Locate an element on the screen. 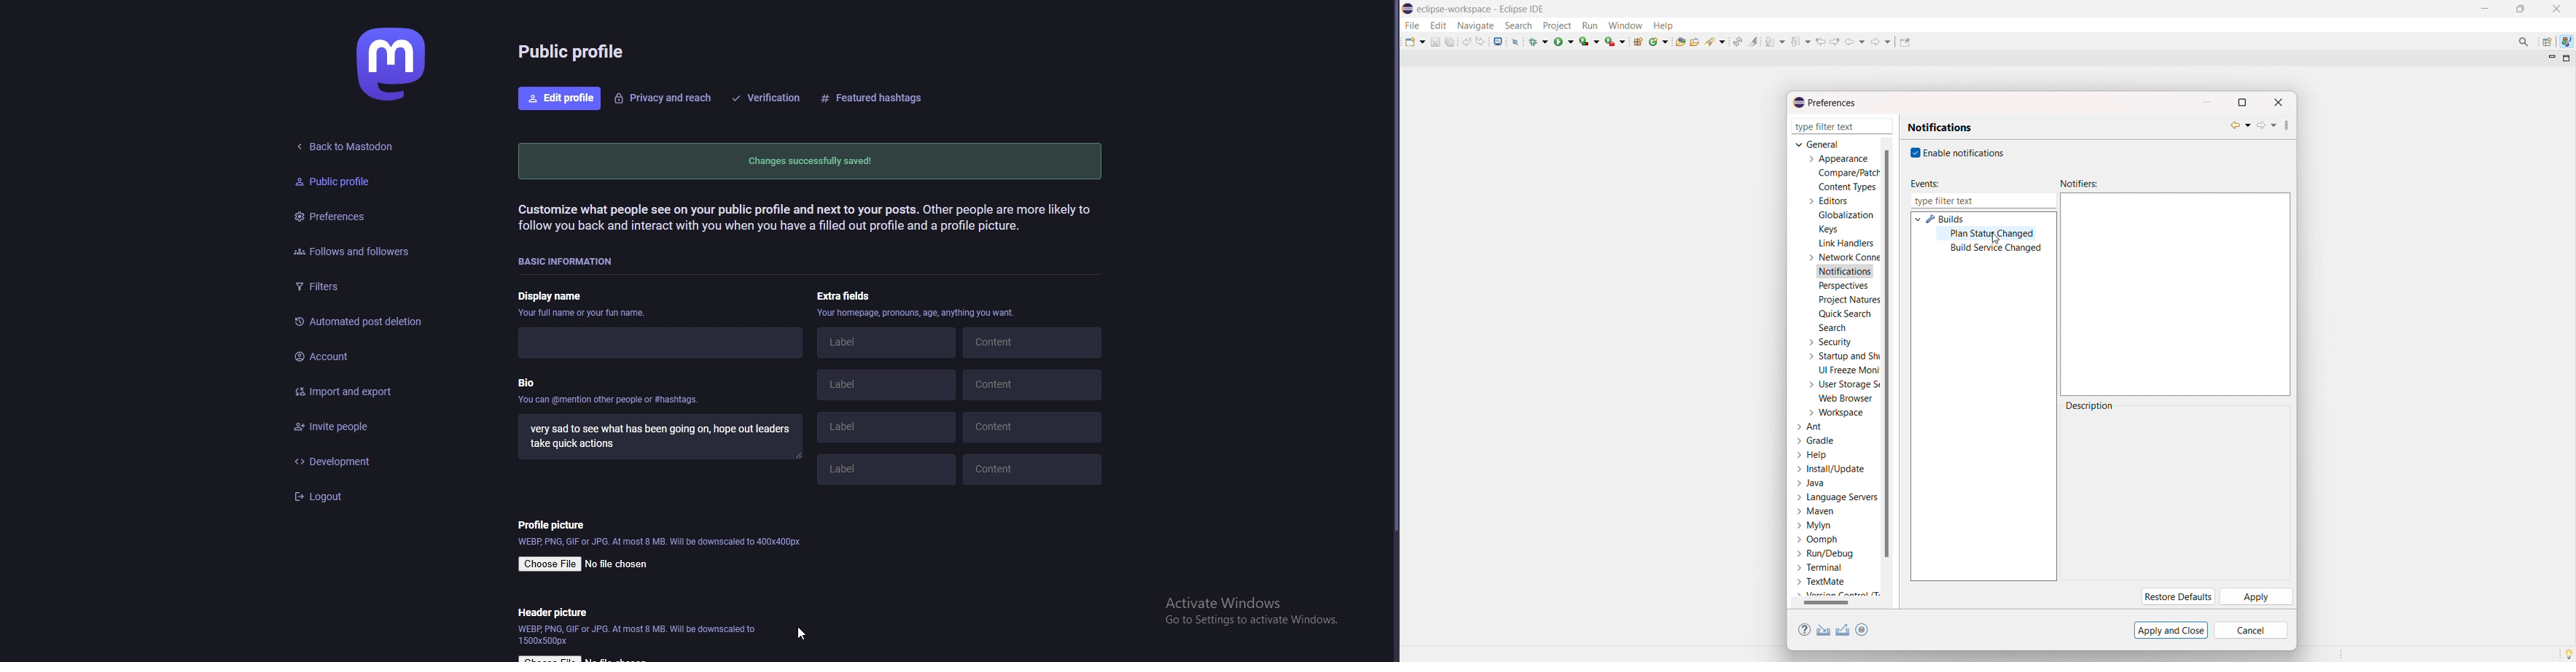  content is located at coordinates (1034, 425).